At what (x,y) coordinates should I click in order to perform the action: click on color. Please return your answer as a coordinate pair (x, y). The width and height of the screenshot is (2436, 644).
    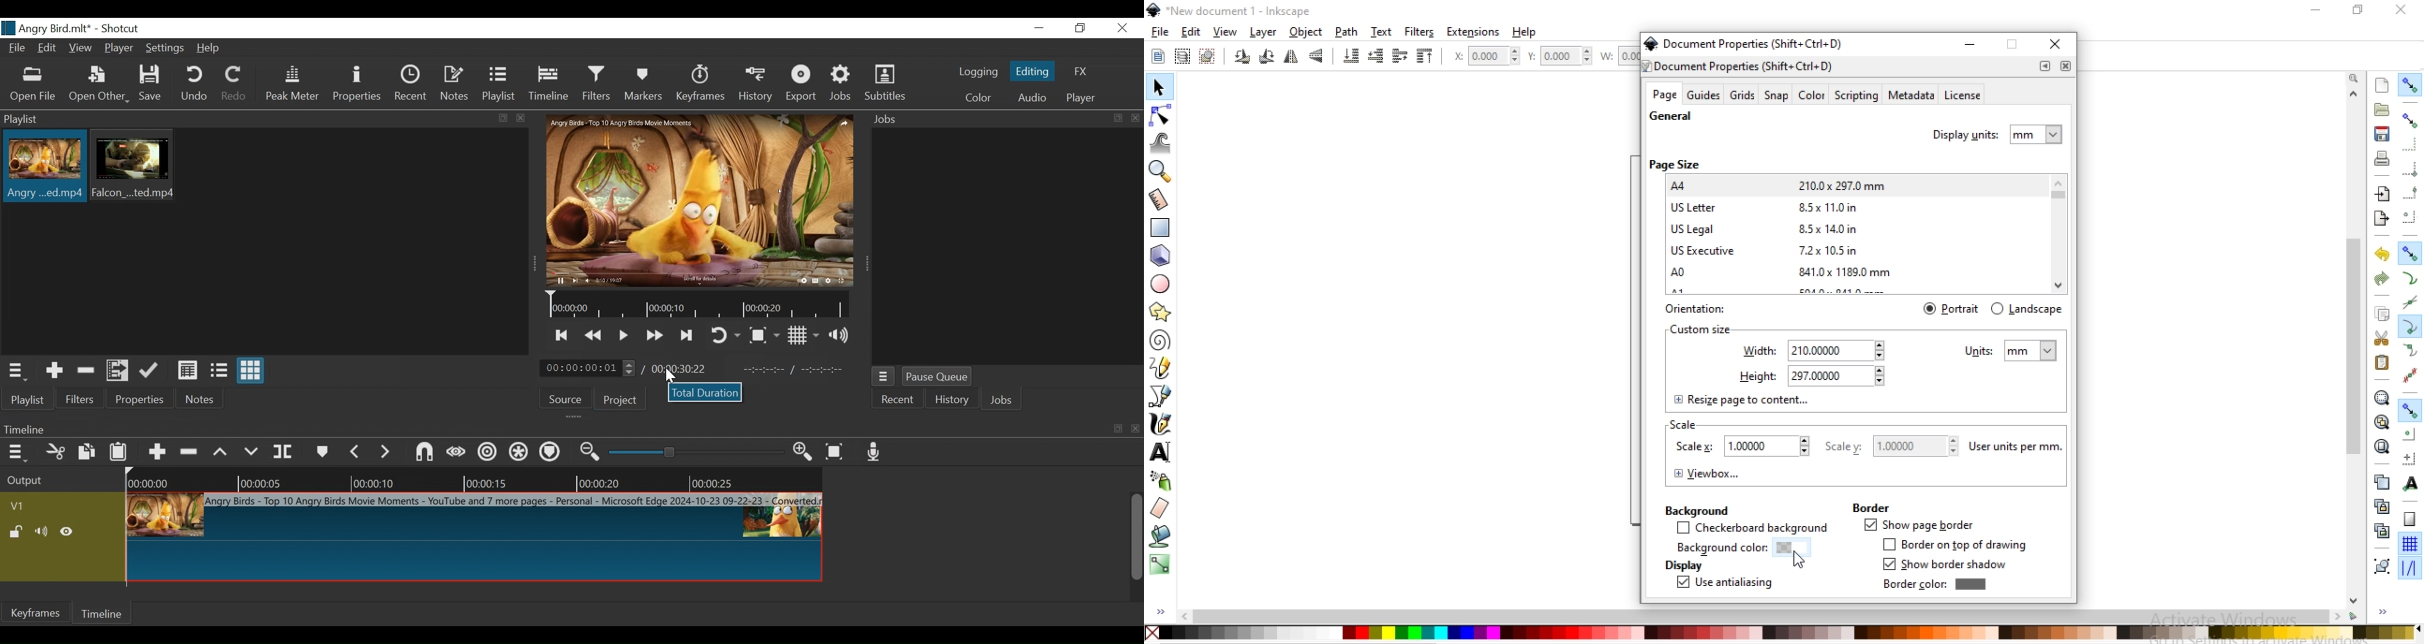
    Looking at the image, I should click on (1811, 97).